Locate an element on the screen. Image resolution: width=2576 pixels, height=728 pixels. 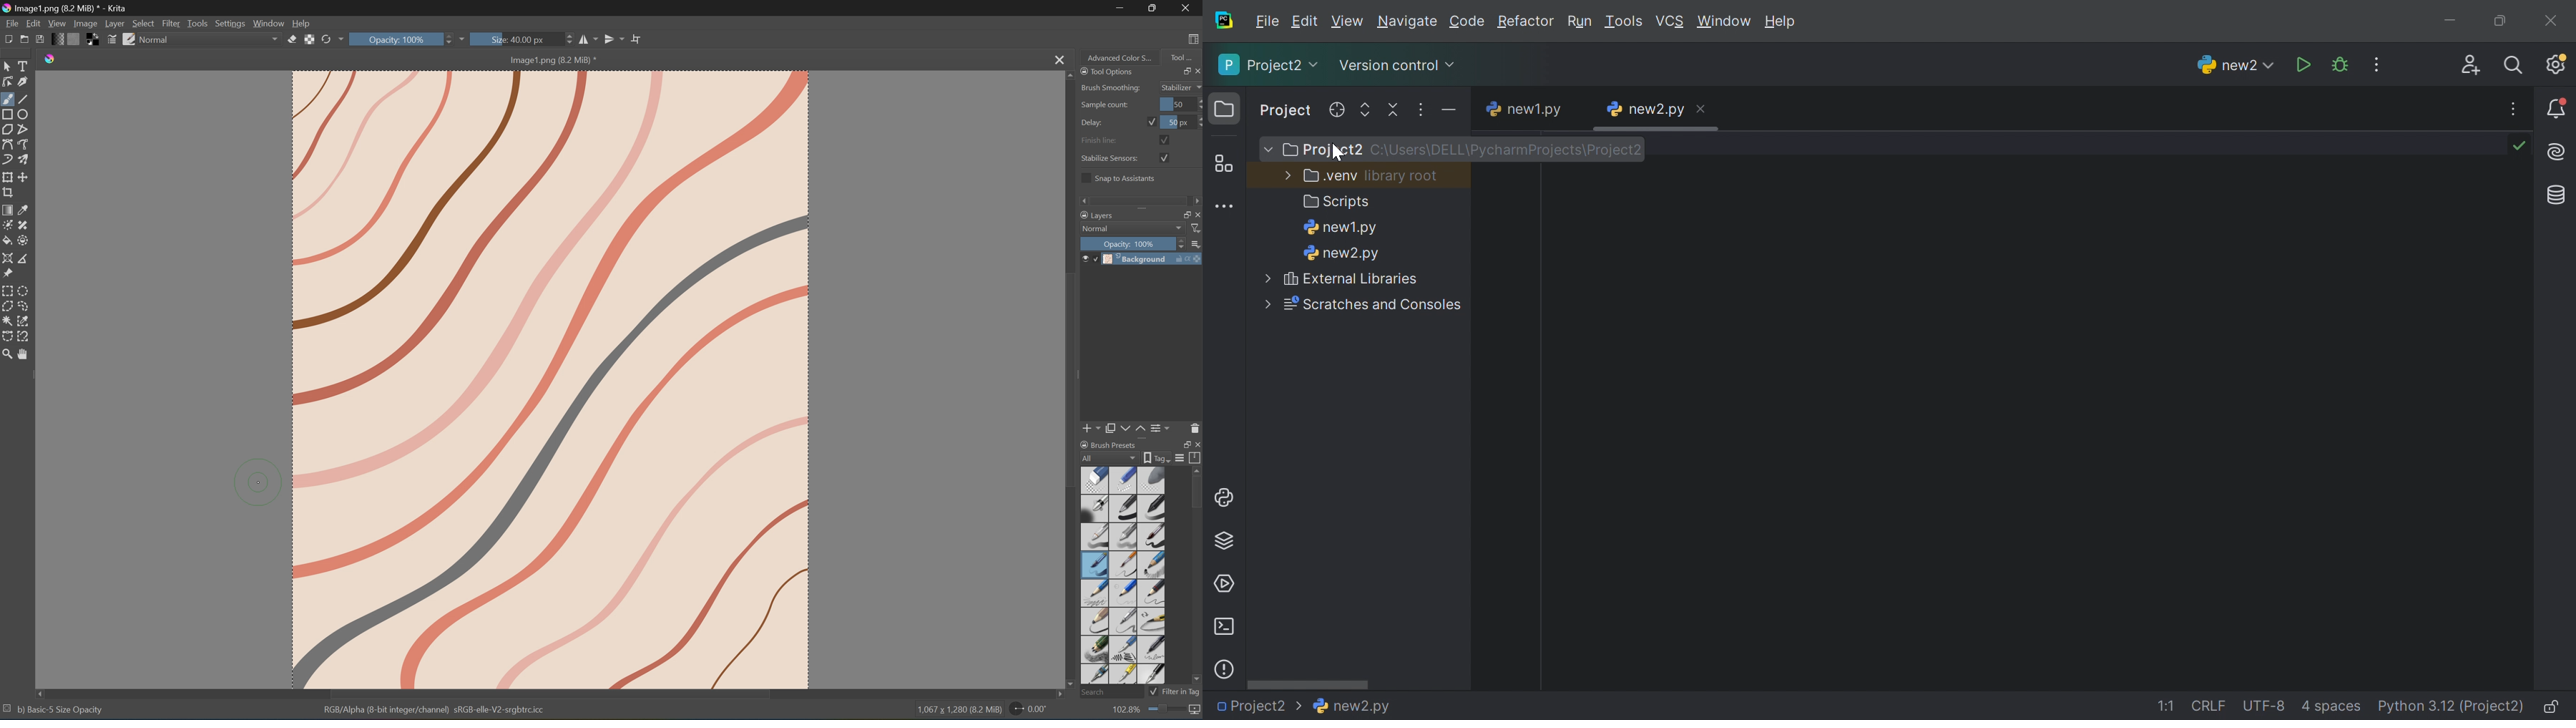
Add new layer is located at coordinates (1092, 428).